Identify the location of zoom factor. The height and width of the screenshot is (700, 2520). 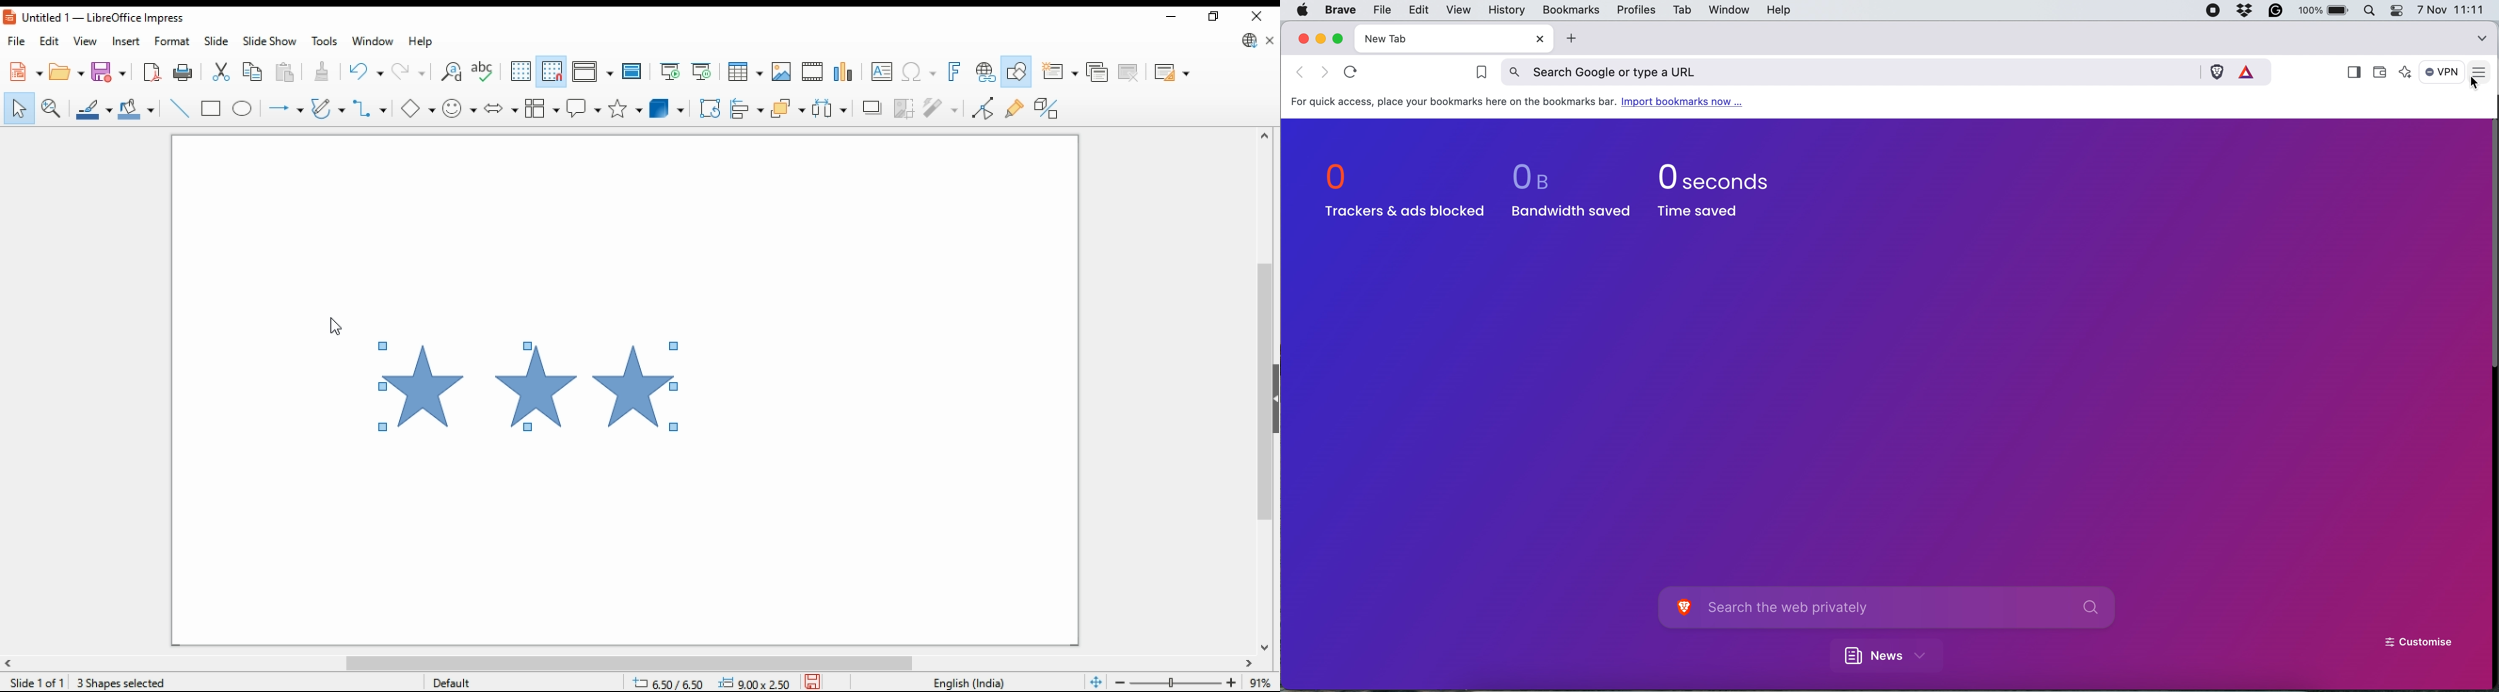
(1261, 682).